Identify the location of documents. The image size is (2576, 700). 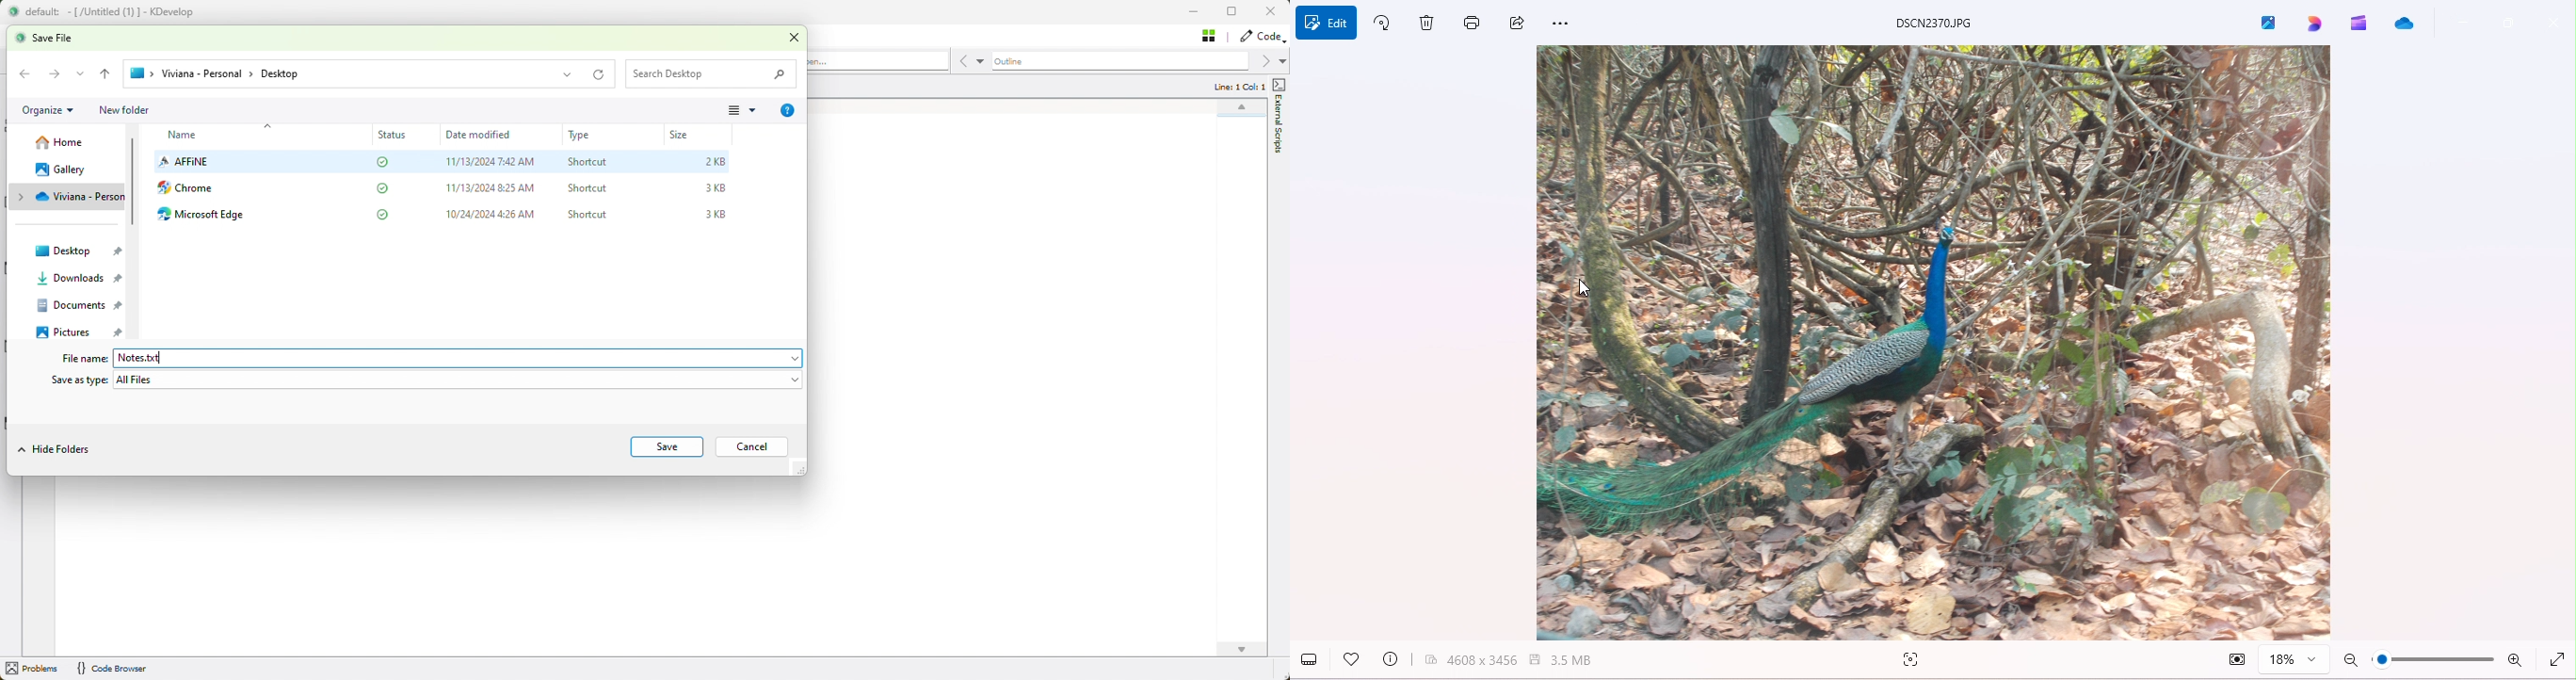
(76, 305).